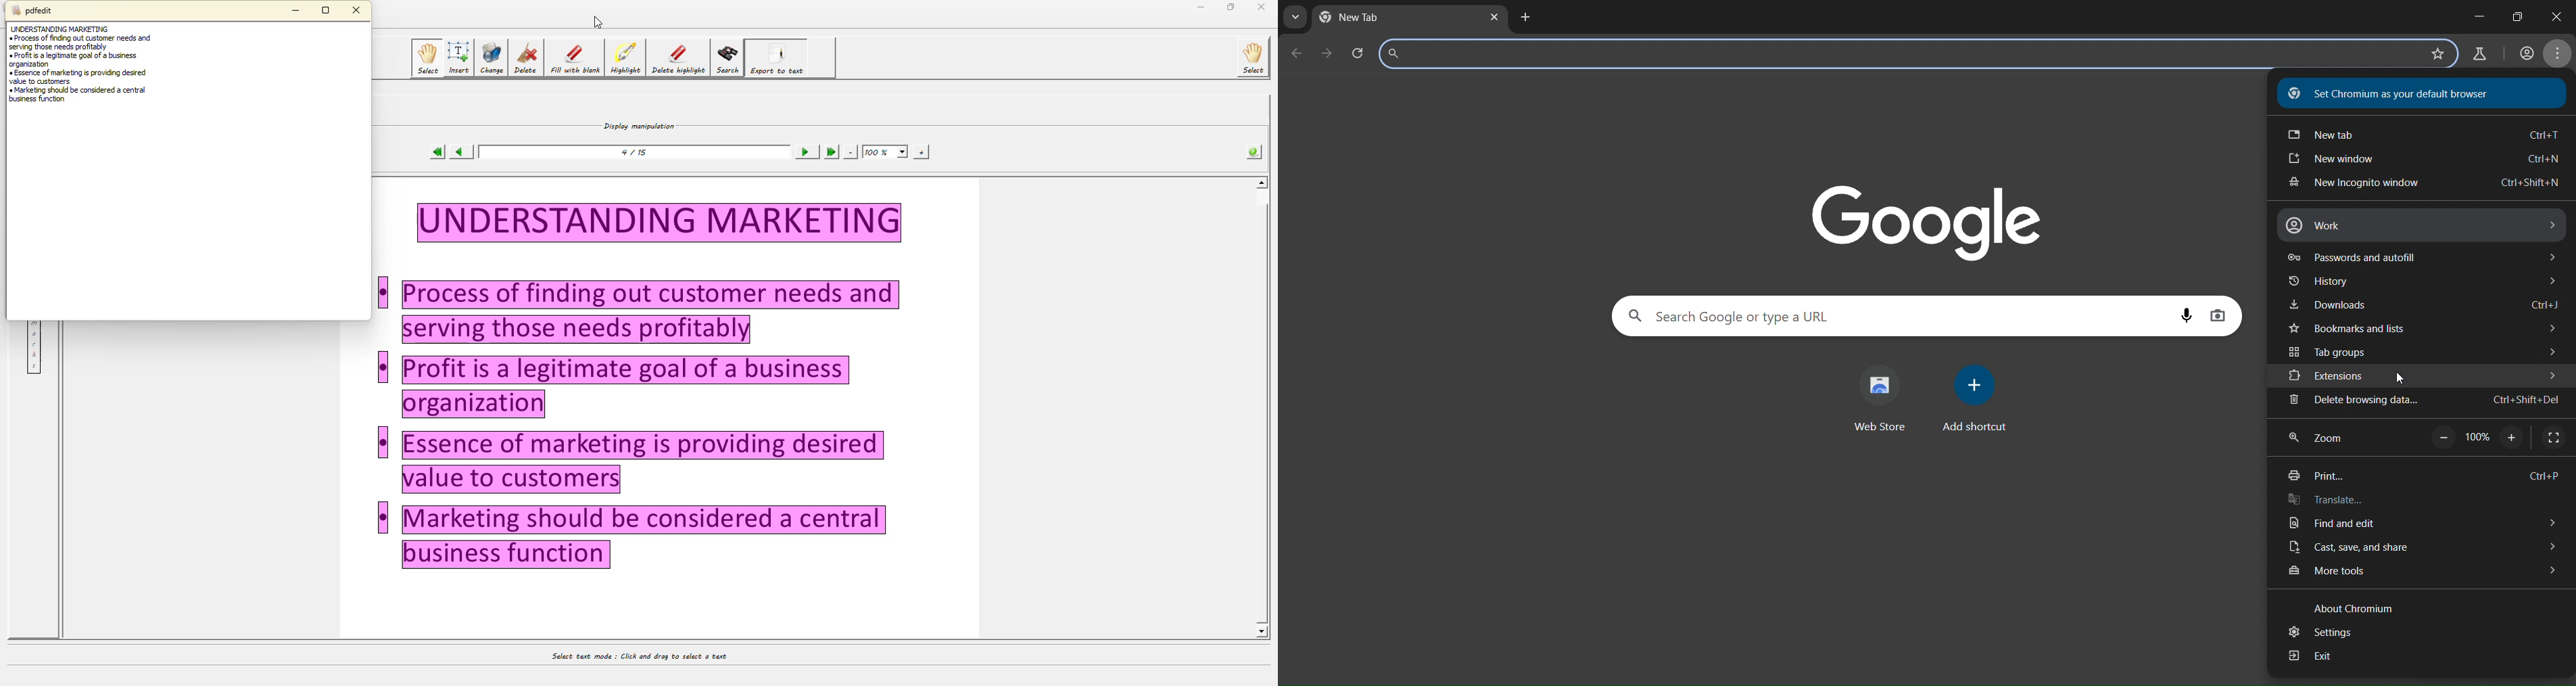  What do you see at coordinates (1974, 398) in the screenshot?
I see `add shortcut` at bounding box center [1974, 398].